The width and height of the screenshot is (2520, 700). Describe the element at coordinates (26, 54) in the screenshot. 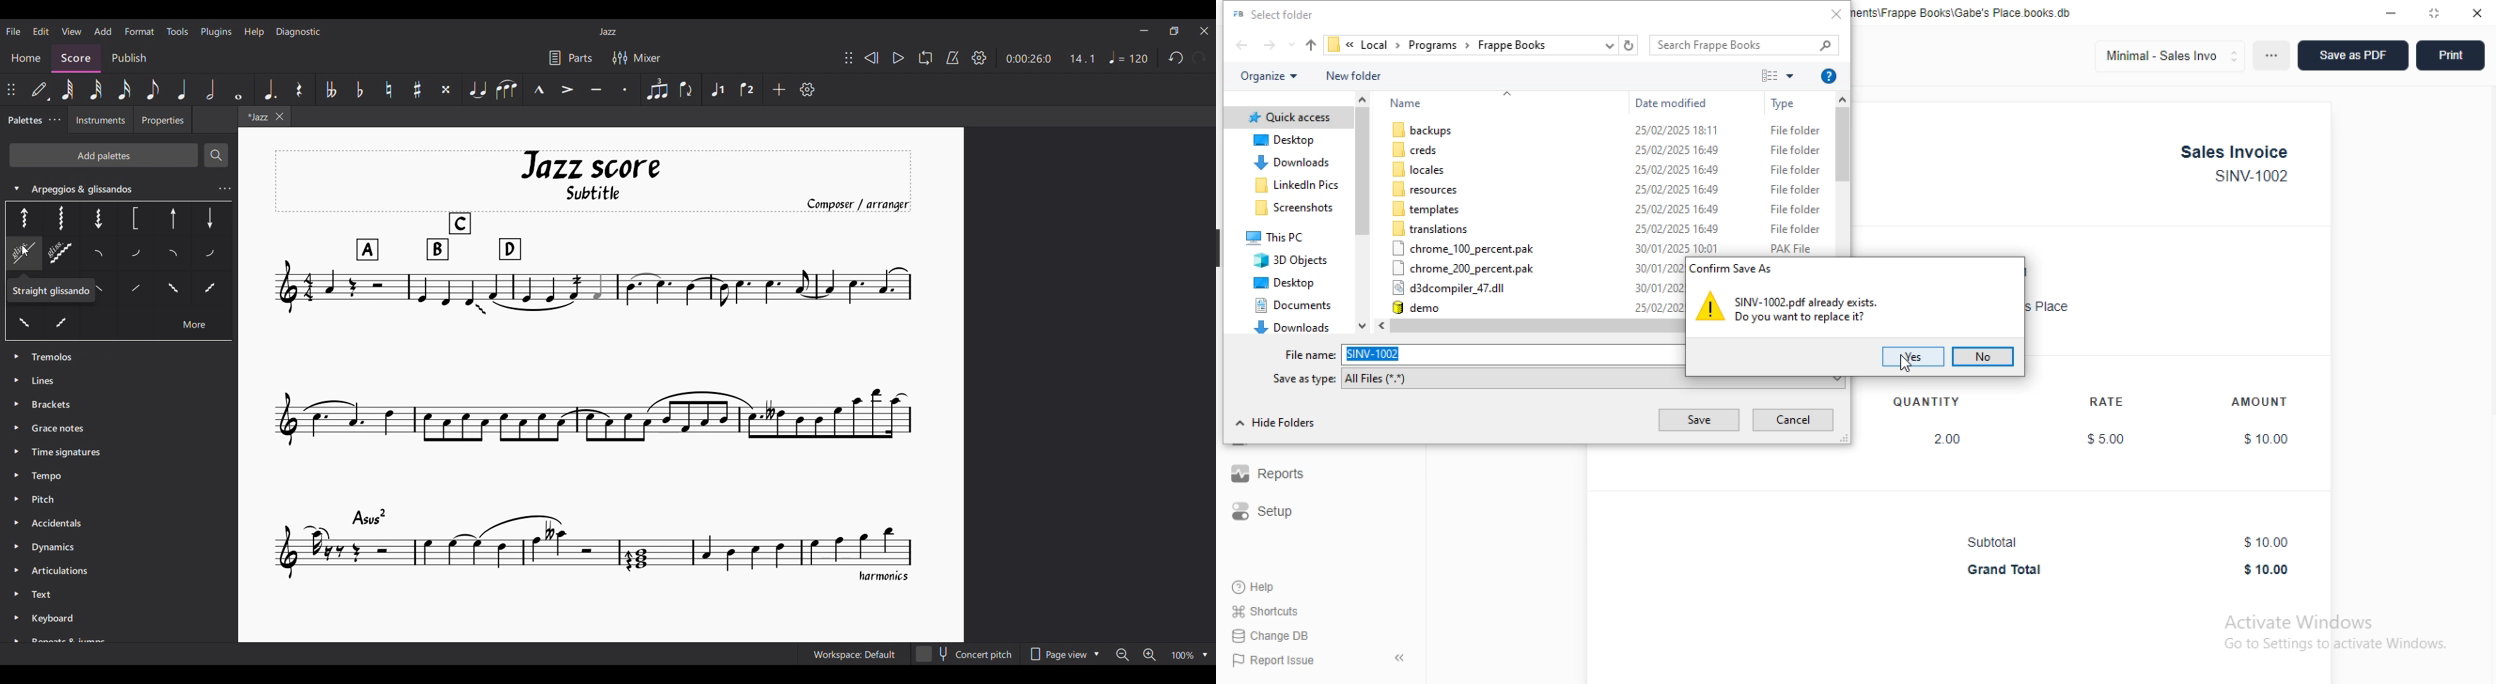

I see `Home` at that location.